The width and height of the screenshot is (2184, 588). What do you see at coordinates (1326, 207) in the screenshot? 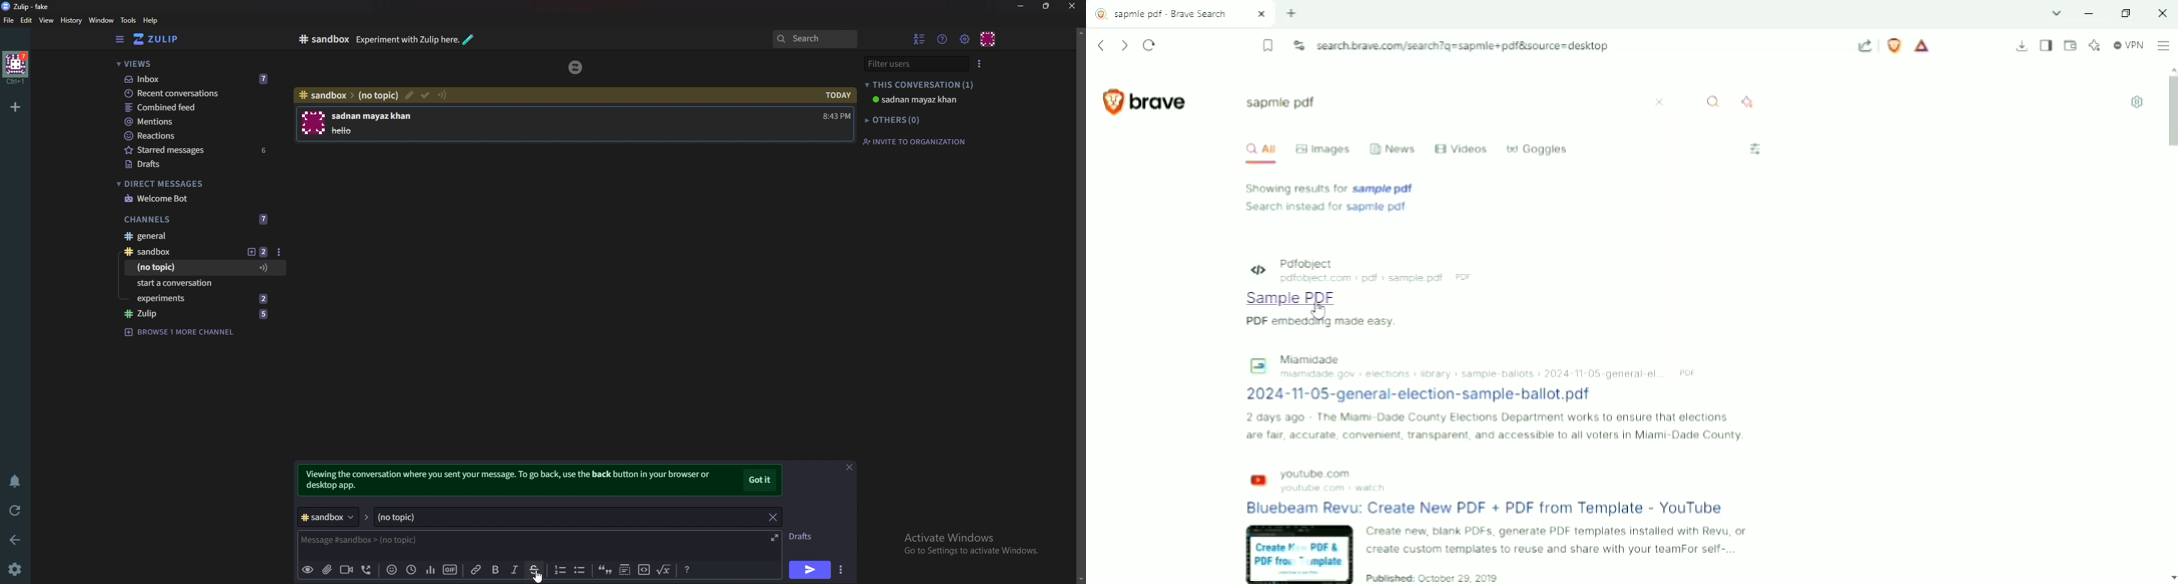
I see `Search instead for sample pdf` at bounding box center [1326, 207].